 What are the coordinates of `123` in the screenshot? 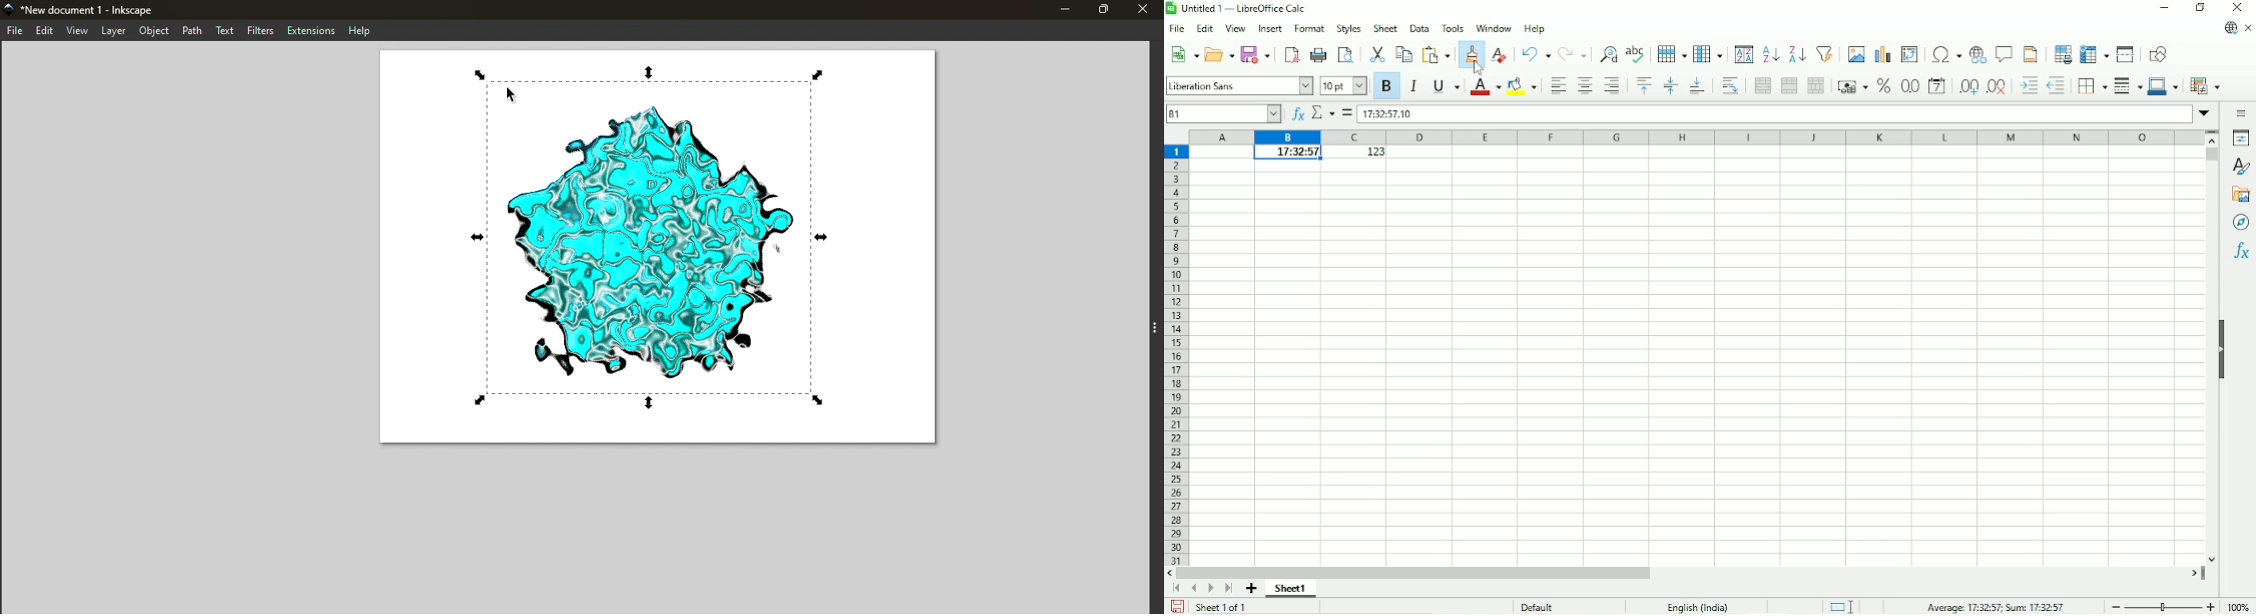 It's located at (1371, 153).